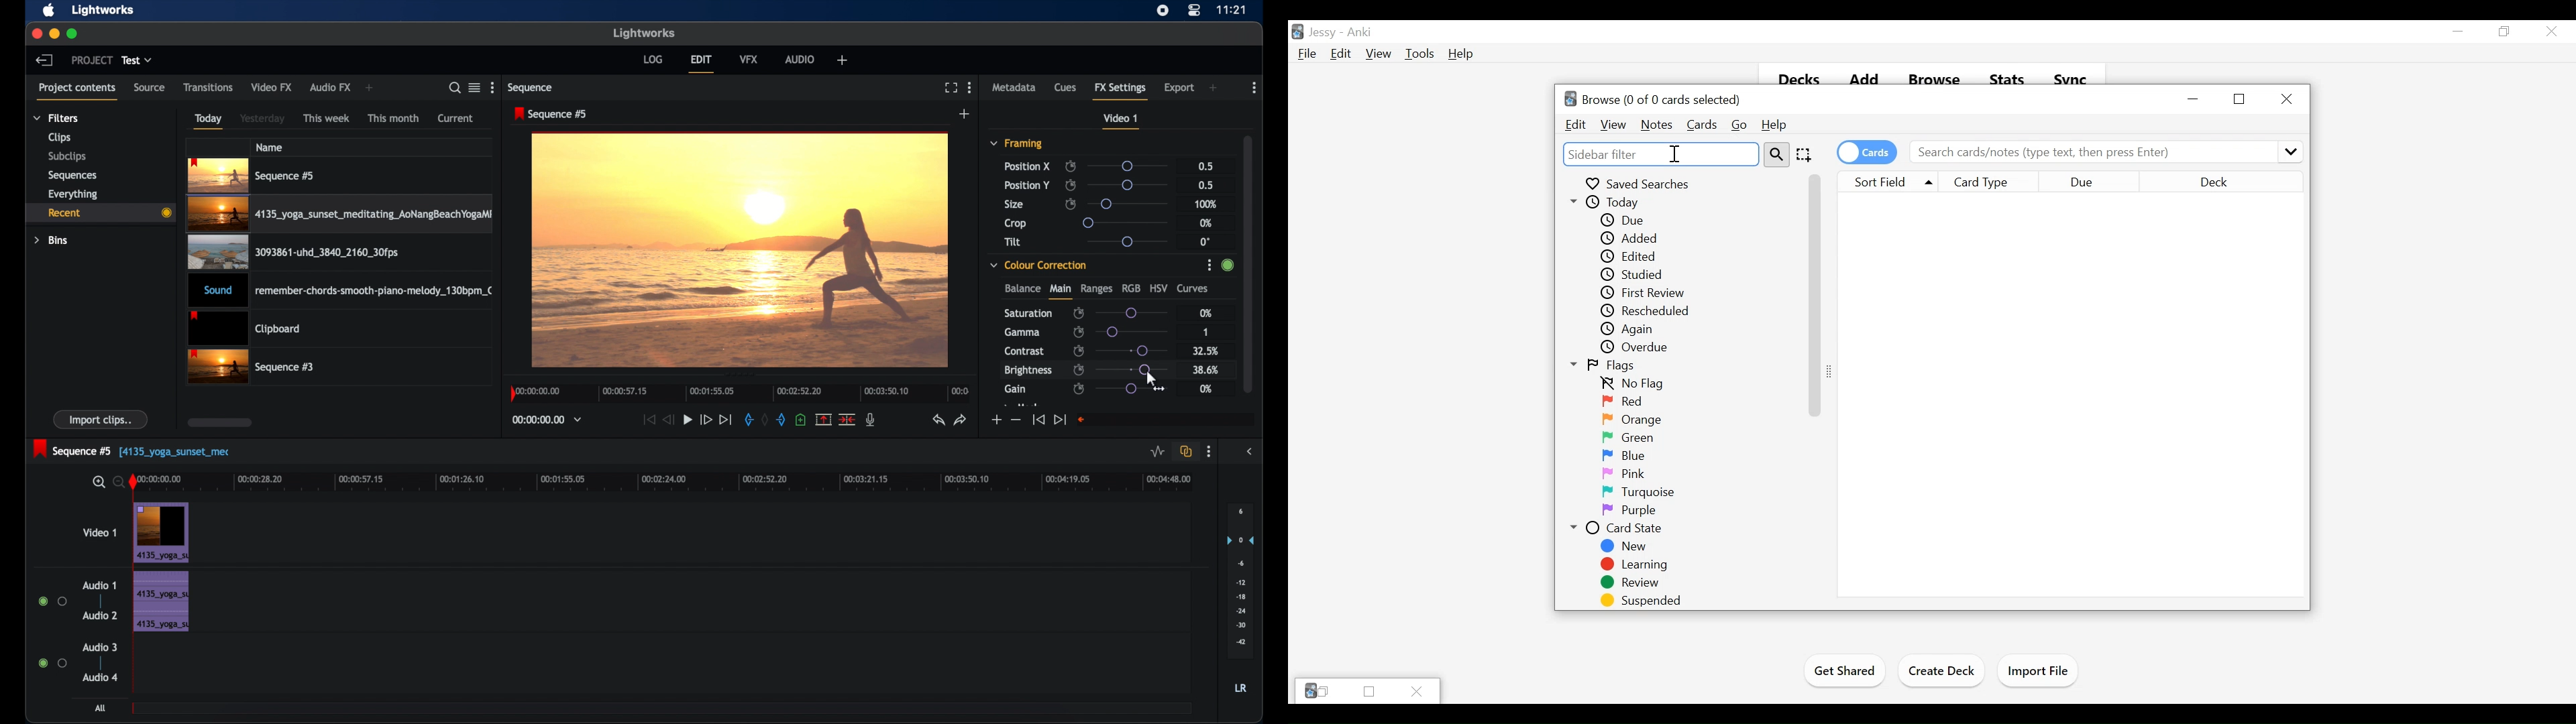 The width and height of the screenshot is (2576, 728). What do you see at coordinates (951, 88) in the screenshot?
I see `full screen` at bounding box center [951, 88].